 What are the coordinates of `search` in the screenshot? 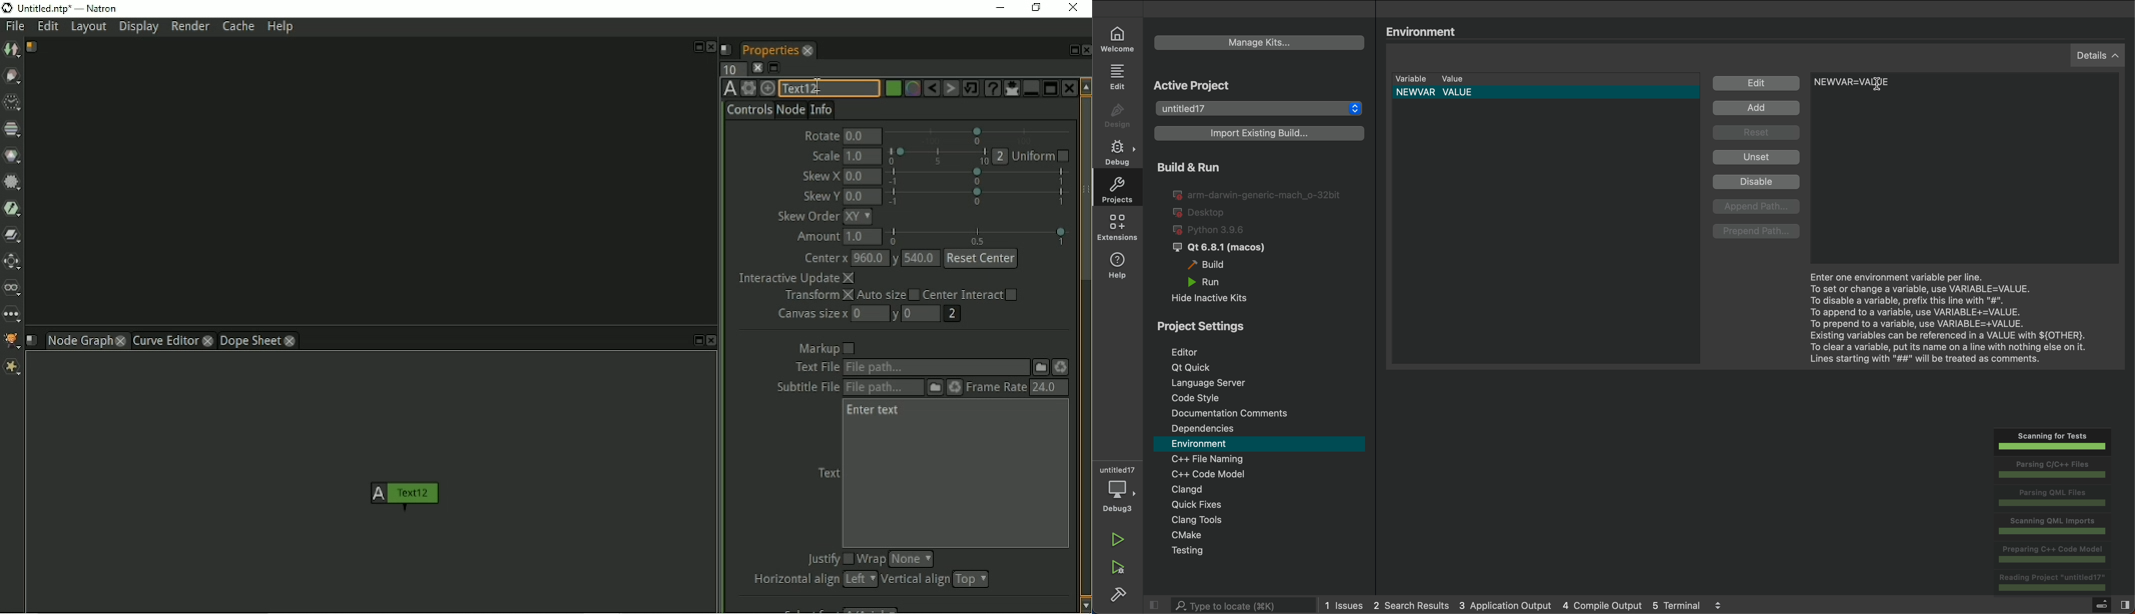 It's located at (1226, 605).